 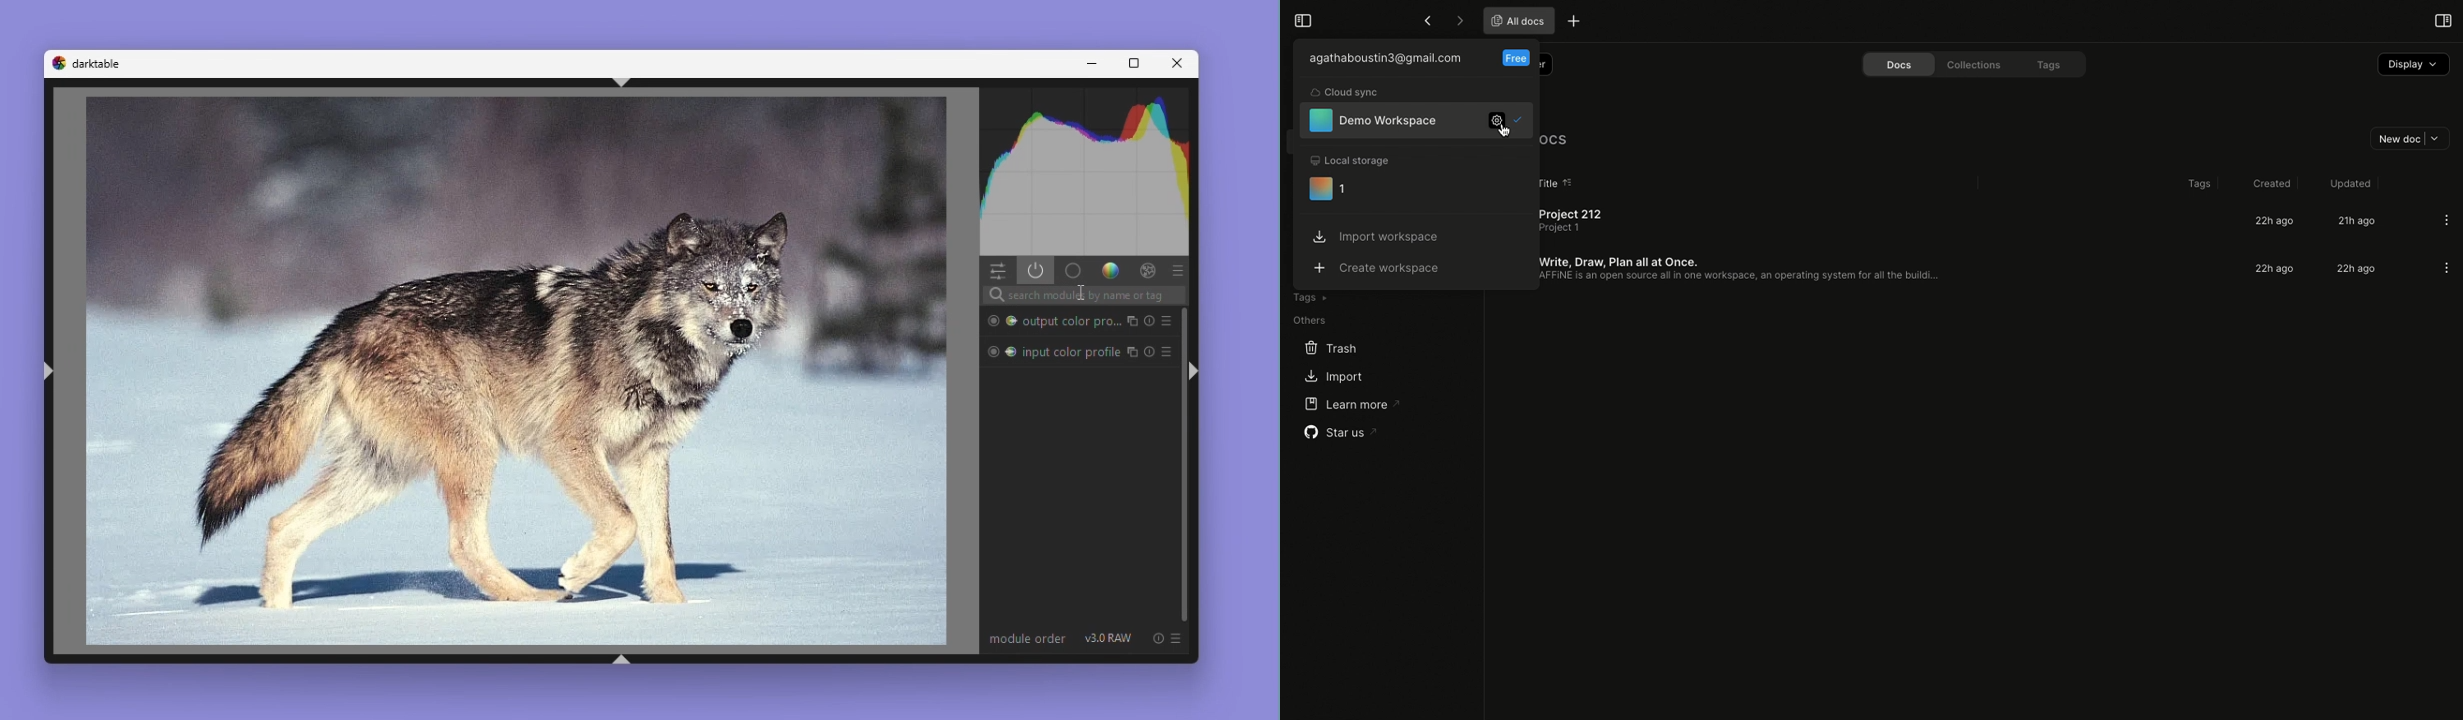 What do you see at coordinates (1180, 271) in the screenshot?
I see `Preset ` at bounding box center [1180, 271].